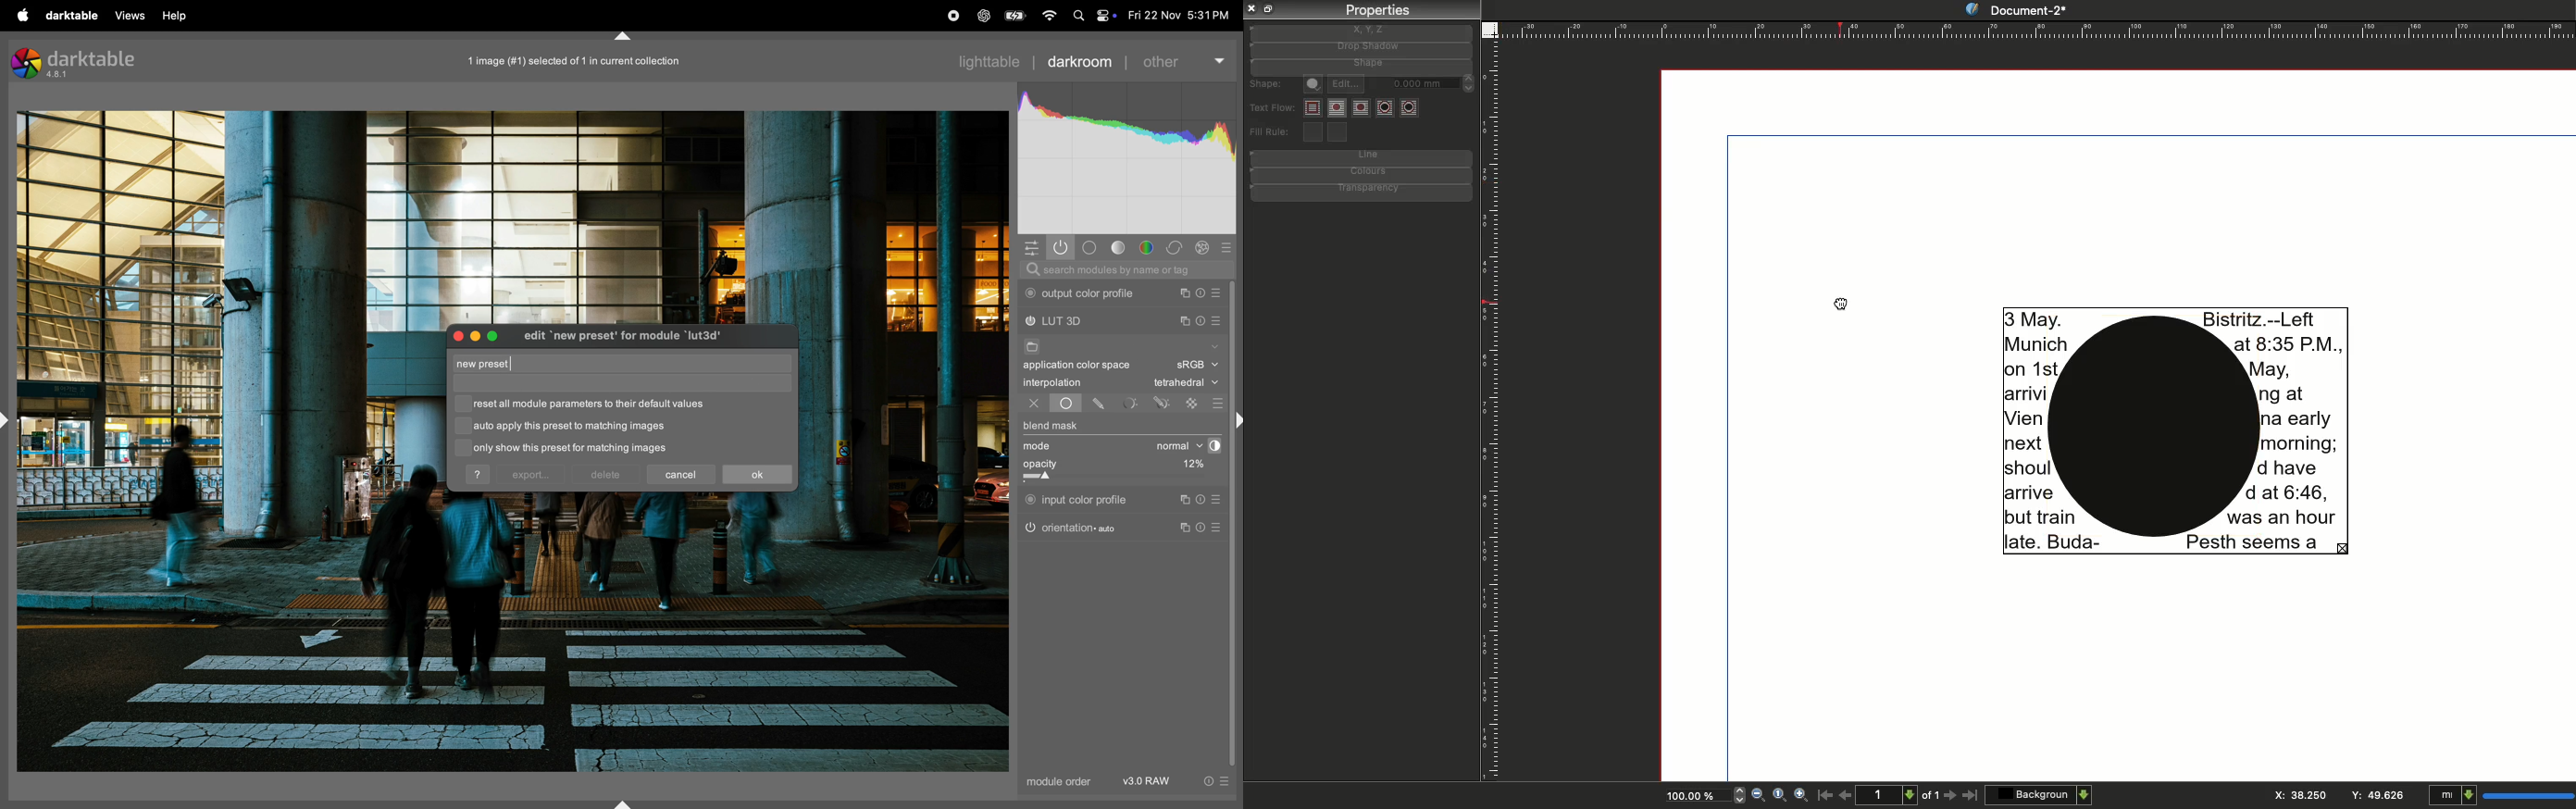 This screenshot has height=812, width=2576. Describe the element at coordinates (1779, 797) in the screenshot. I see `Zoom` at that location.